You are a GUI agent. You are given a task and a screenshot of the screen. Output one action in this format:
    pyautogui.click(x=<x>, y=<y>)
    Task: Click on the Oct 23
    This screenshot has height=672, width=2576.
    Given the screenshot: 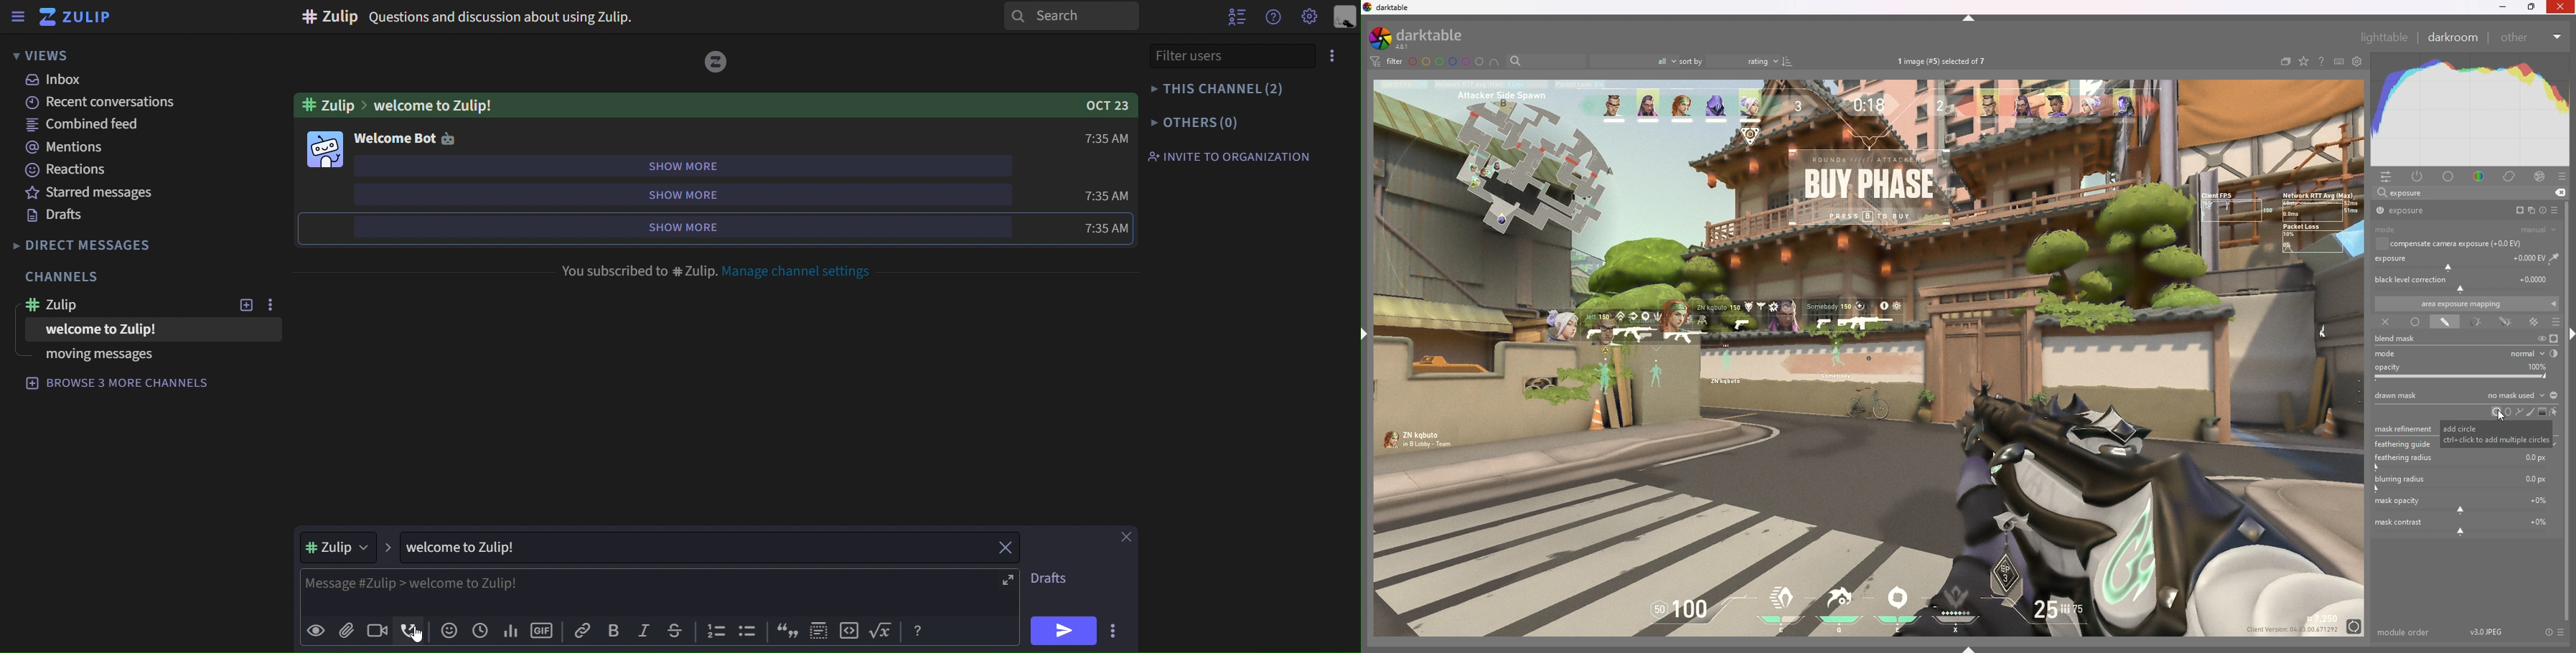 What is the action you would take?
    pyautogui.click(x=1097, y=103)
    